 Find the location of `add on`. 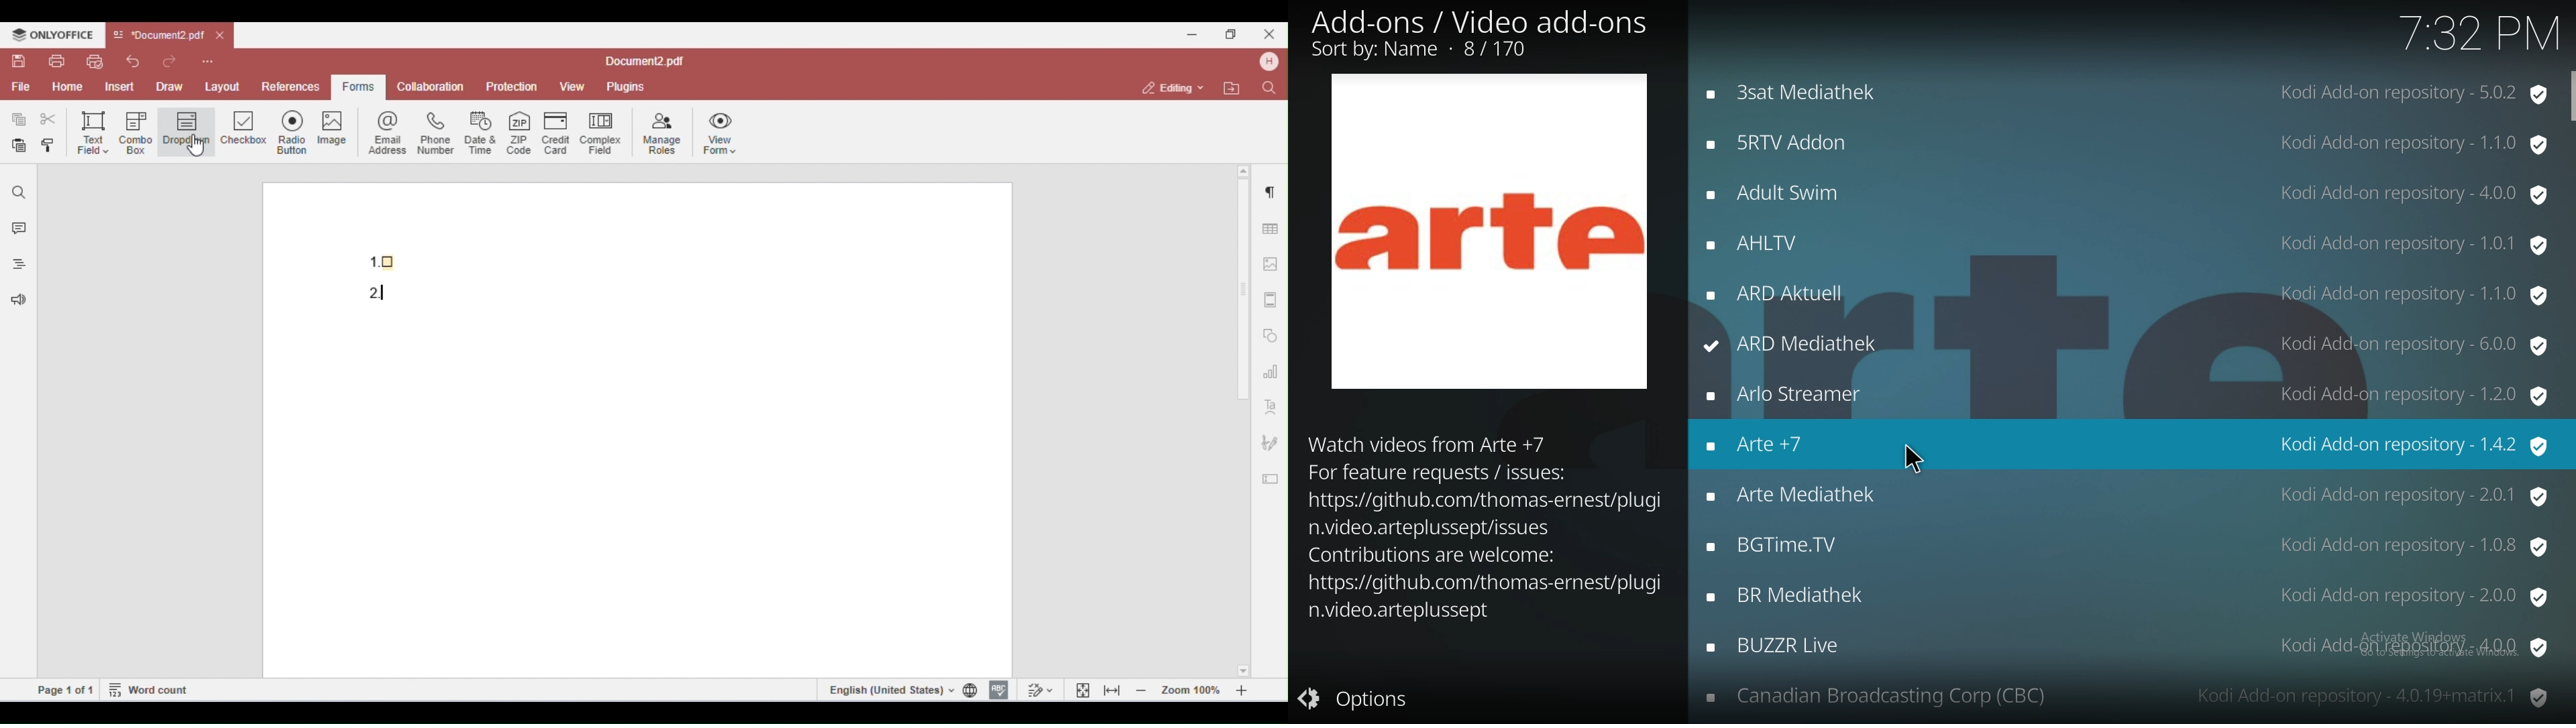

add on is located at coordinates (2127, 697).